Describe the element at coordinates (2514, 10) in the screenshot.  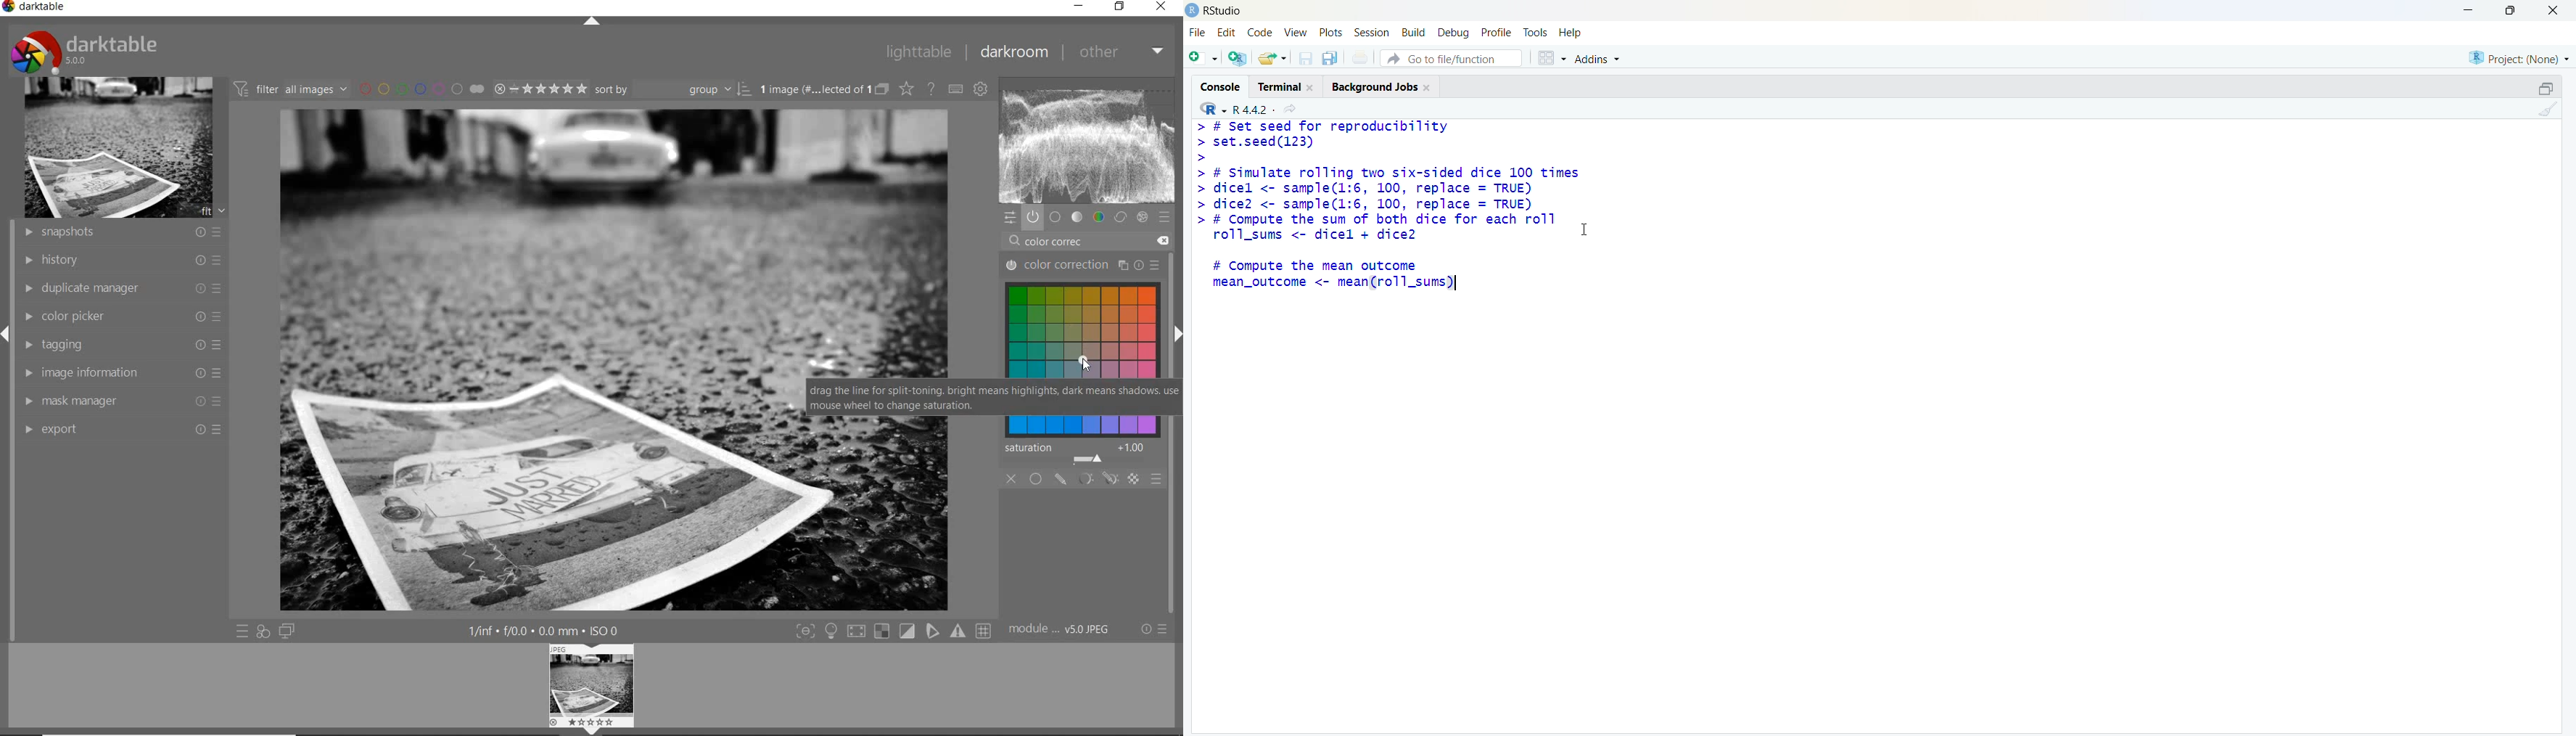
I see `maximise` at that location.